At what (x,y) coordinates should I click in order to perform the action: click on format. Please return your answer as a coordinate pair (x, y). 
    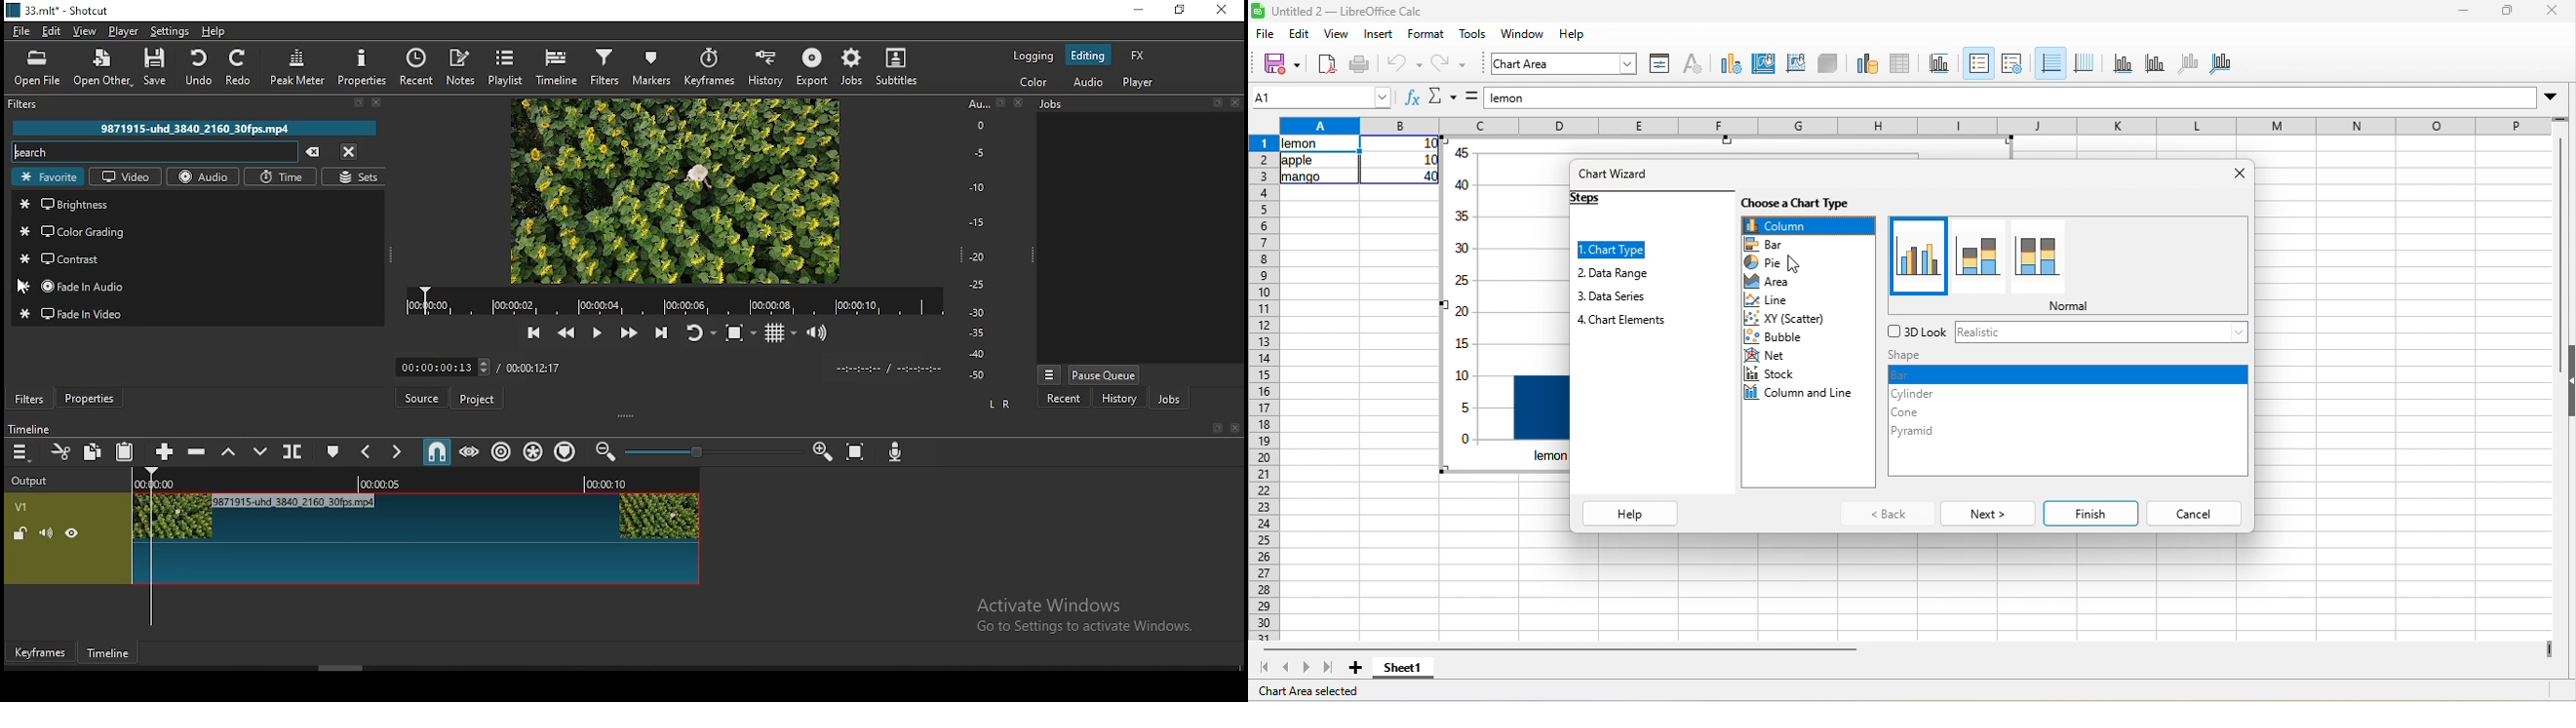
    Looking at the image, I should click on (1428, 36).